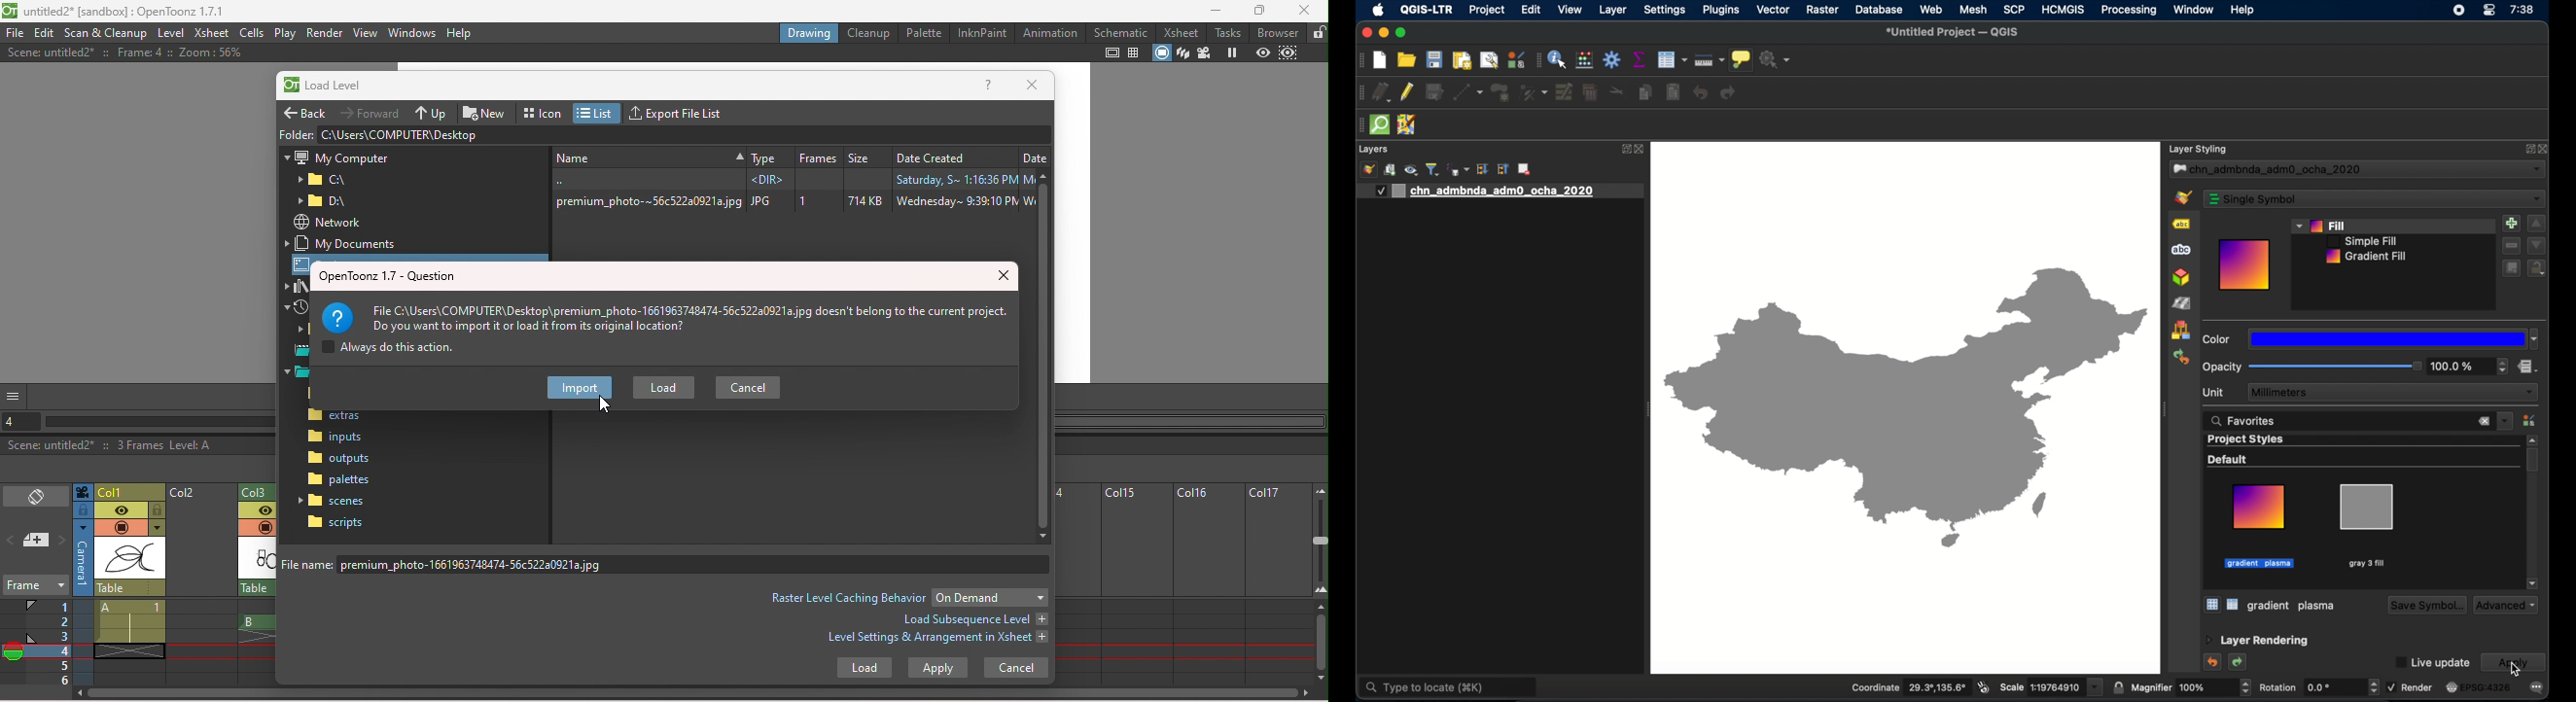 Image resolution: width=2576 pixels, height=728 pixels. I want to click on Cells, so click(251, 32).